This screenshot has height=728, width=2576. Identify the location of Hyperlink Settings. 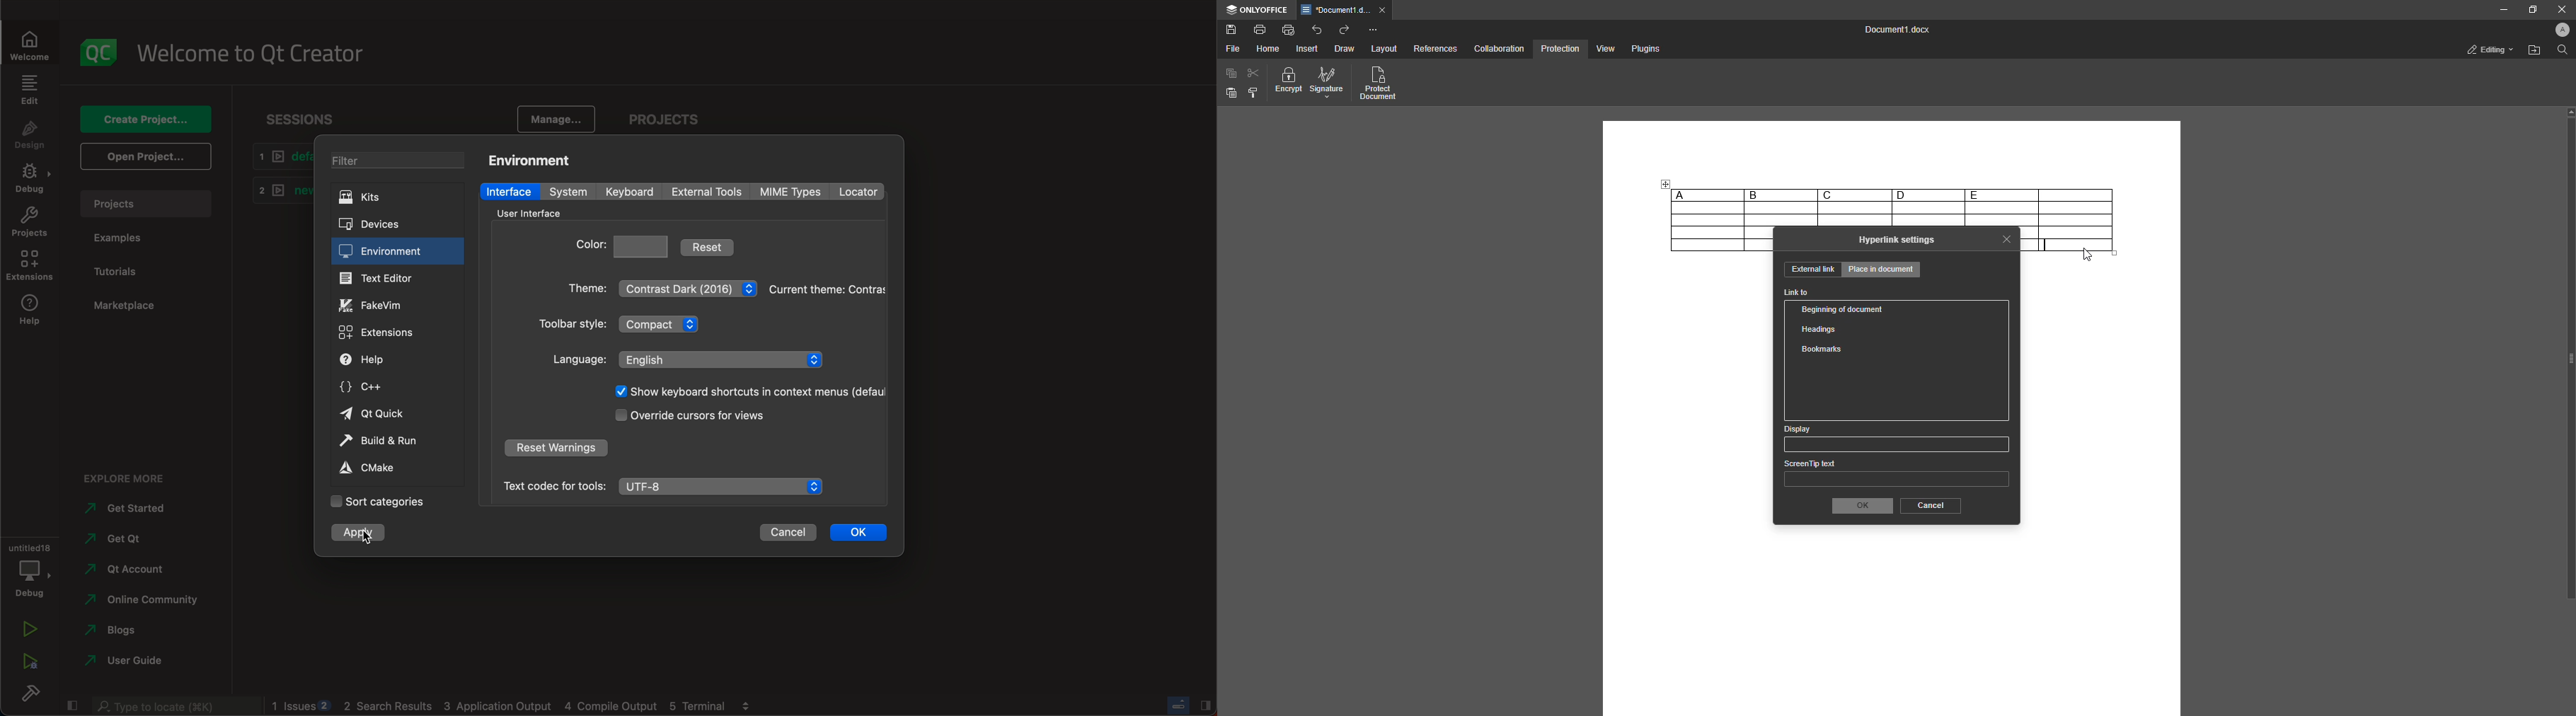
(1897, 240).